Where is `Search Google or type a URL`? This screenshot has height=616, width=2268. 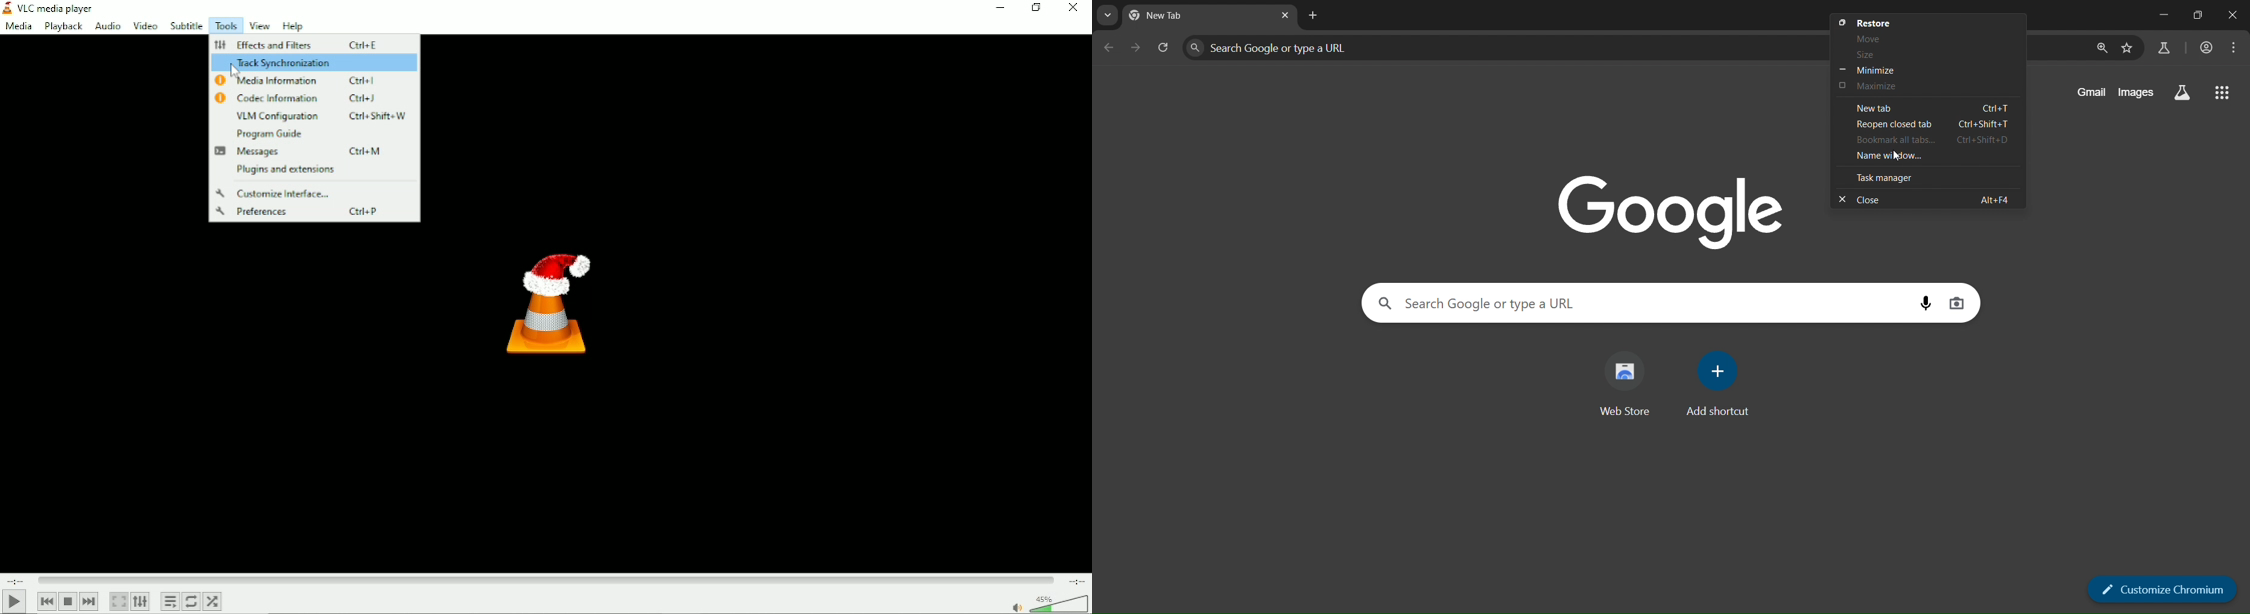
Search Google or type a URL is located at coordinates (1283, 48).